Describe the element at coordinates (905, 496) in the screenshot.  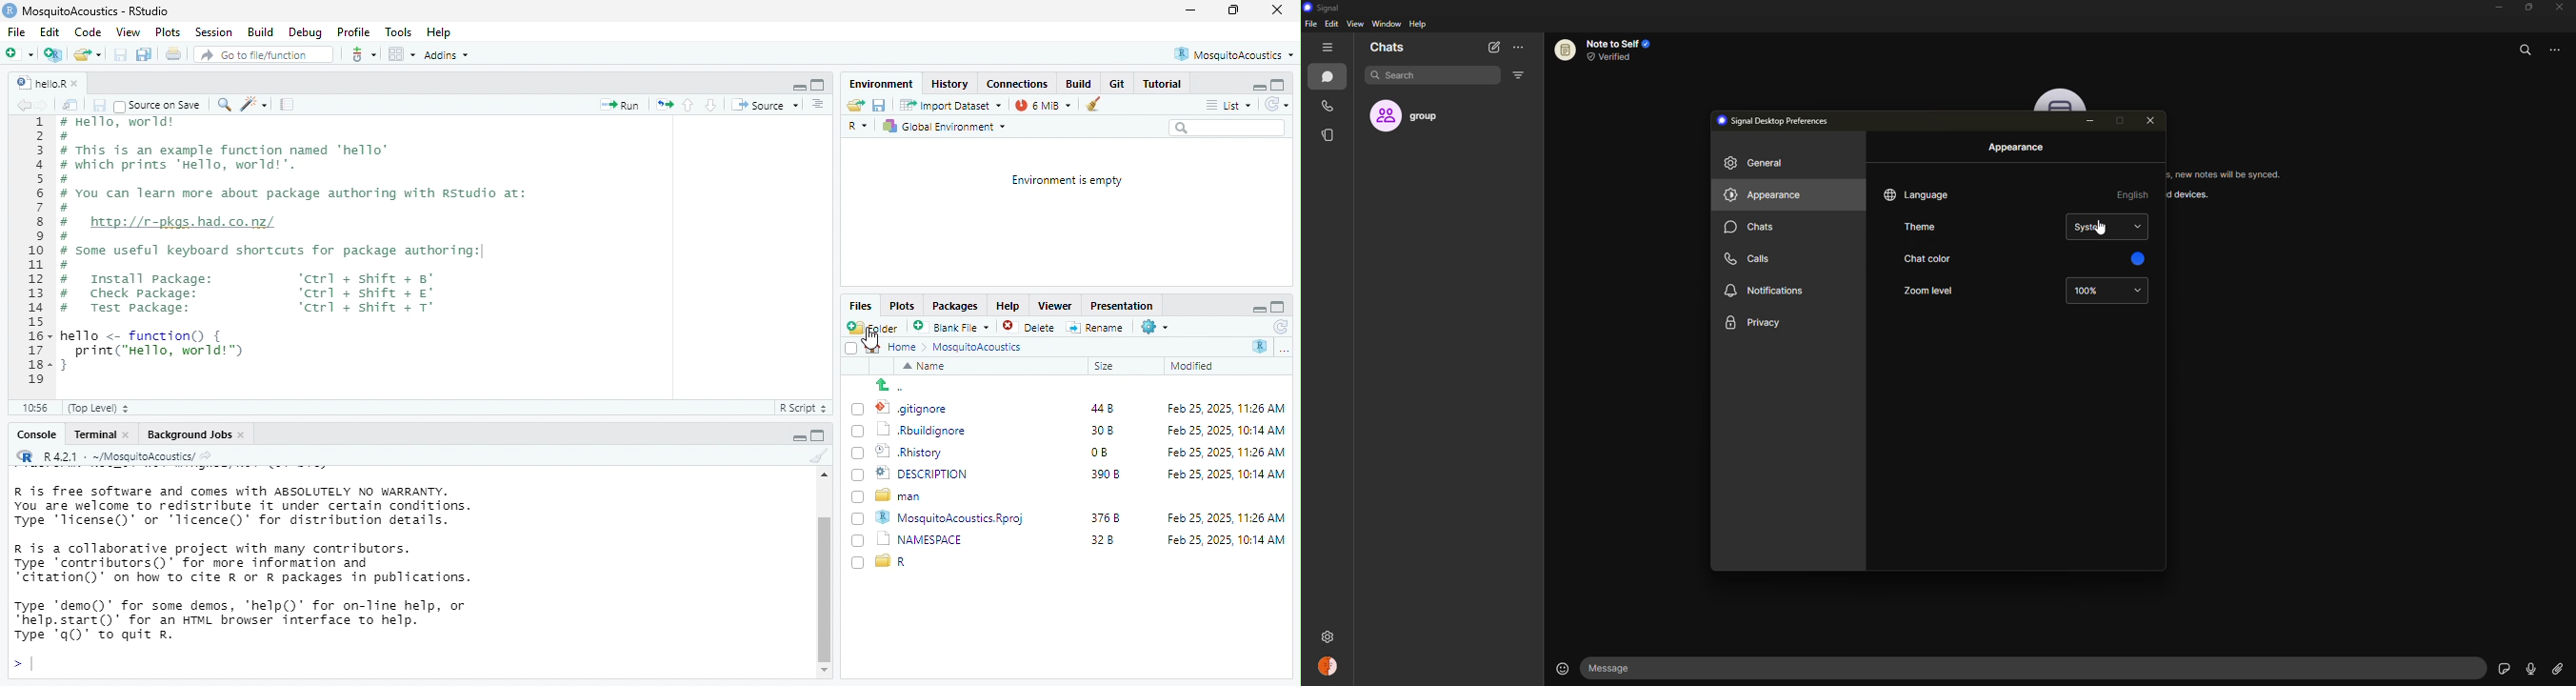
I see ` man` at that location.